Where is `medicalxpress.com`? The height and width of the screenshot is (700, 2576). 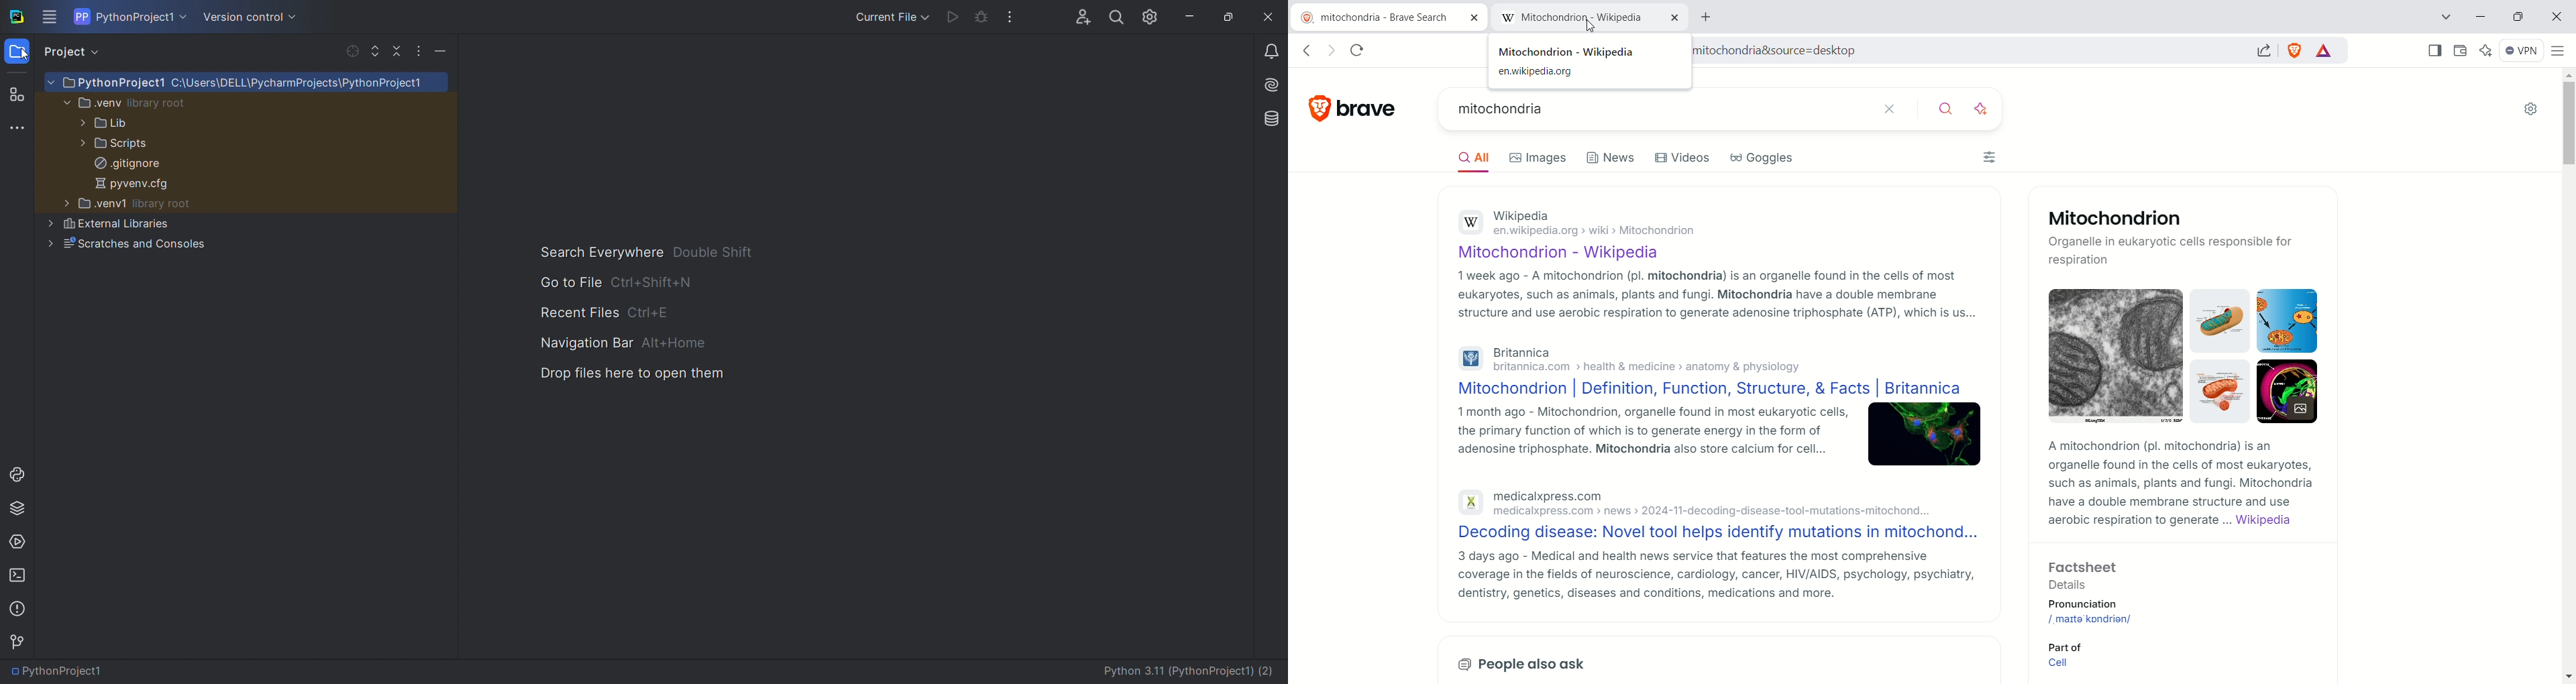 medicalxpress.com is located at coordinates (1560, 496).